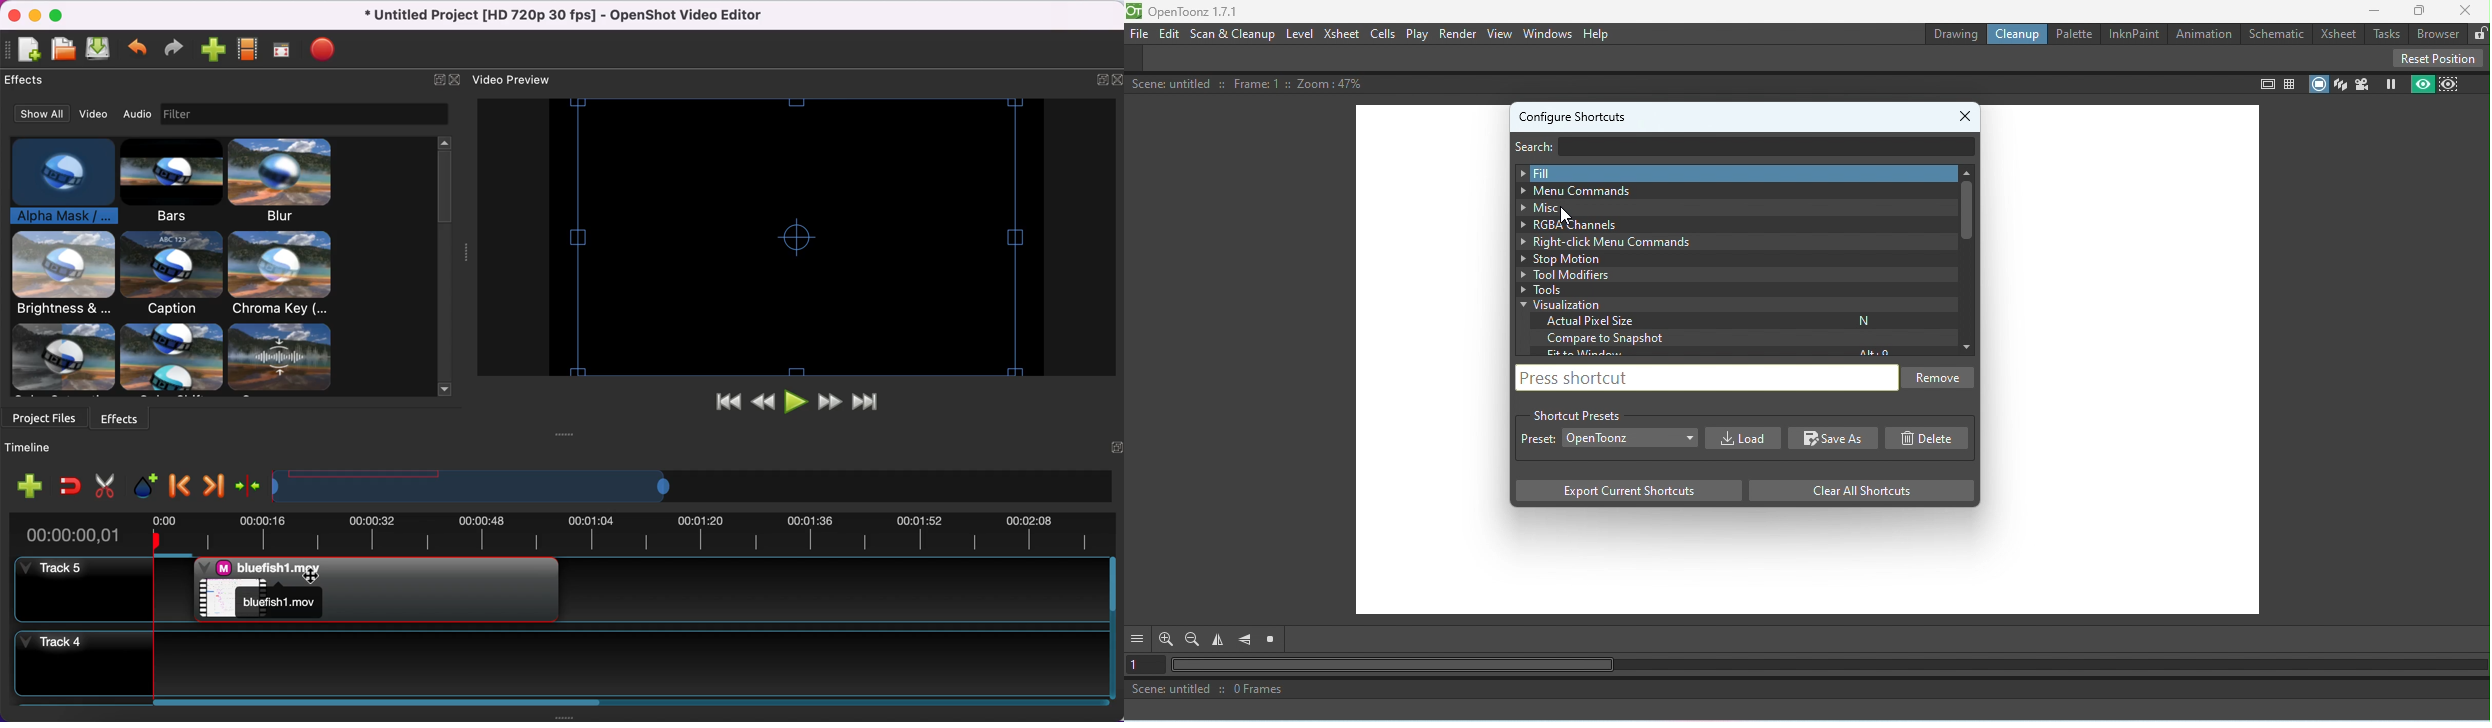  Describe the element at coordinates (46, 421) in the screenshot. I see `project files` at that location.